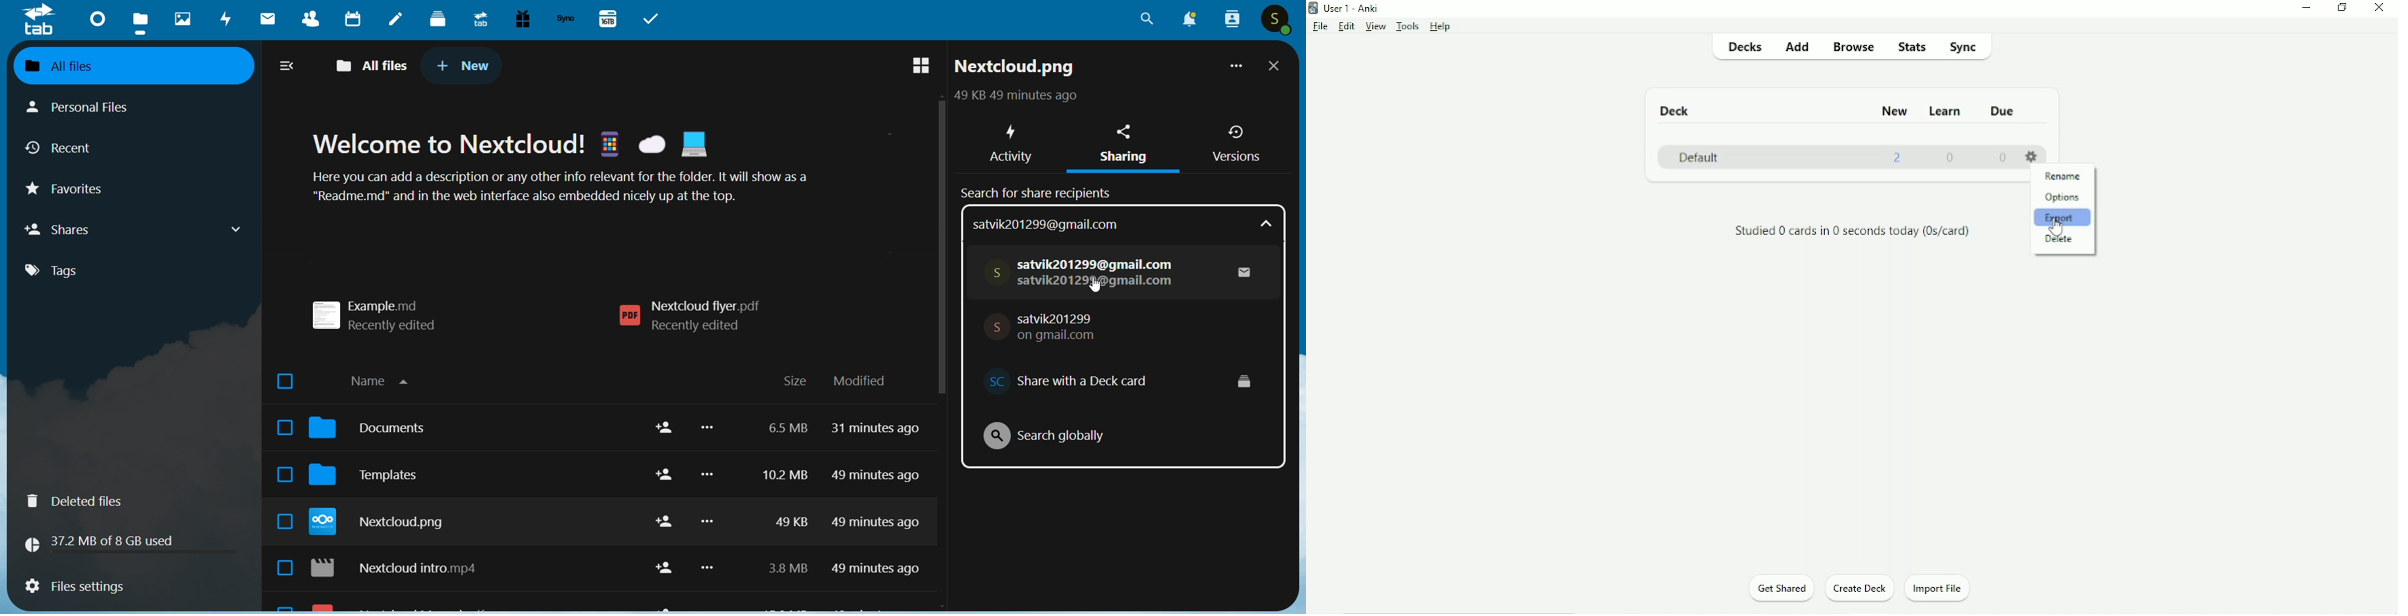 Image resolution: width=2408 pixels, height=616 pixels. Describe the element at coordinates (136, 229) in the screenshot. I see `shares` at that location.